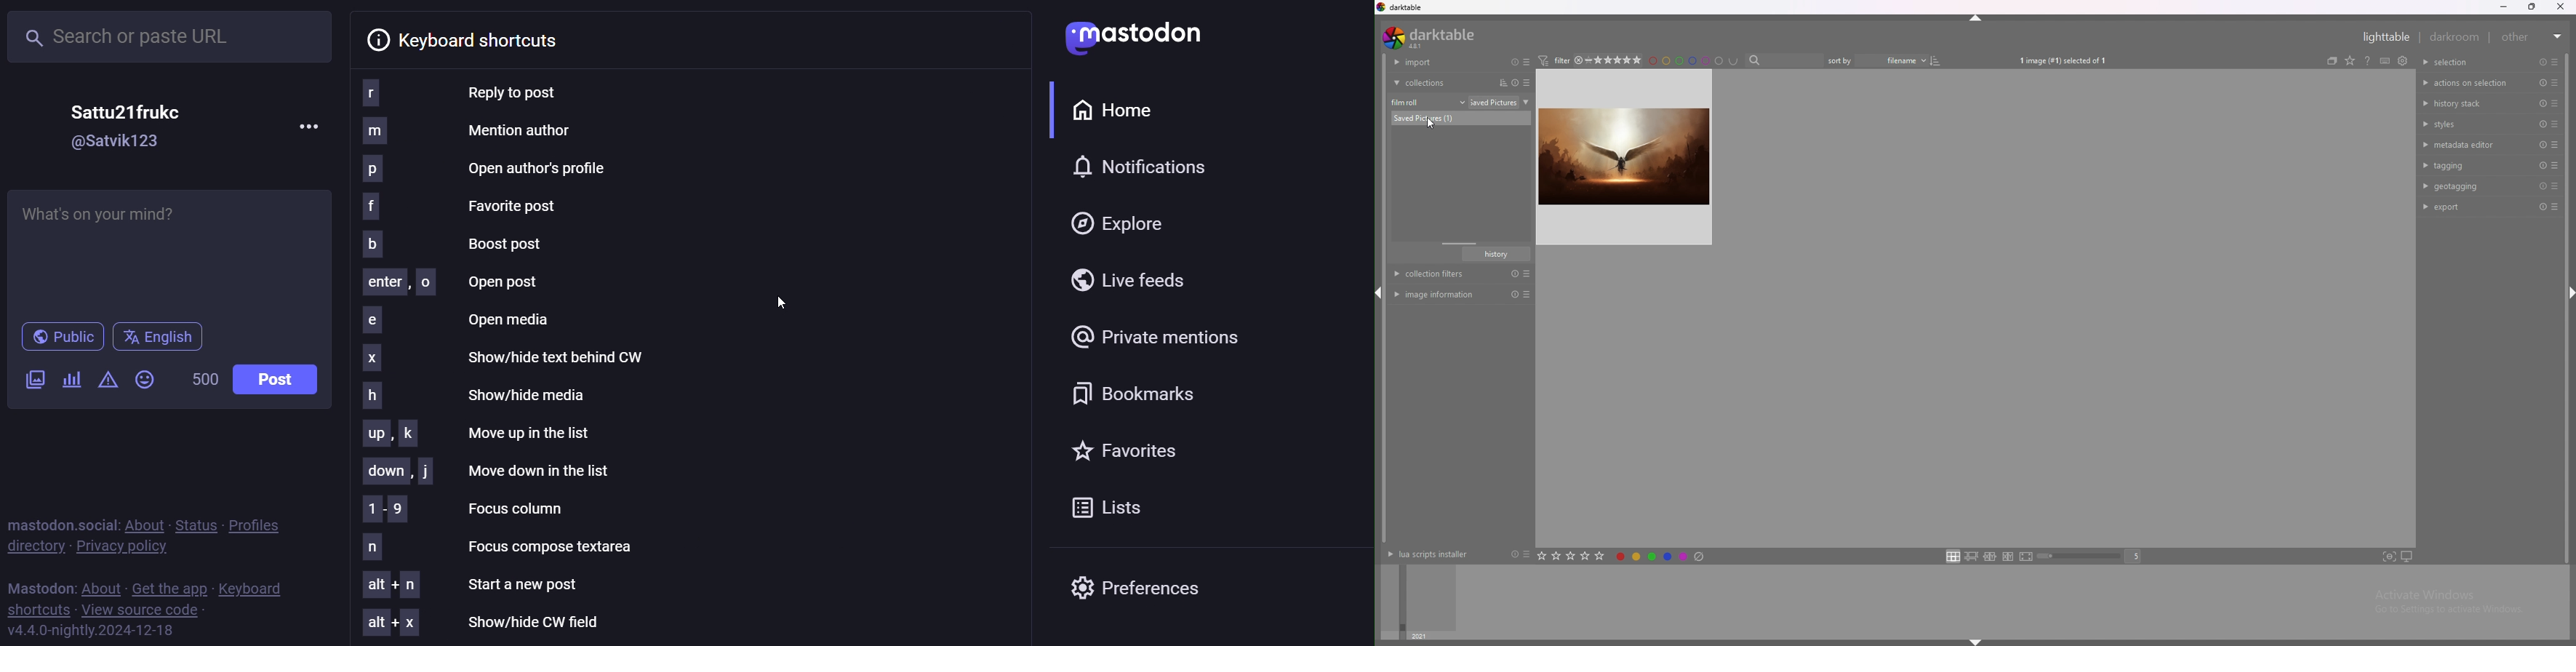 This screenshot has height=672, width=2576. What do you see at coordinates (2543, 124) in the screenshot?
I see `reset` at bounding box center [2543, 124].